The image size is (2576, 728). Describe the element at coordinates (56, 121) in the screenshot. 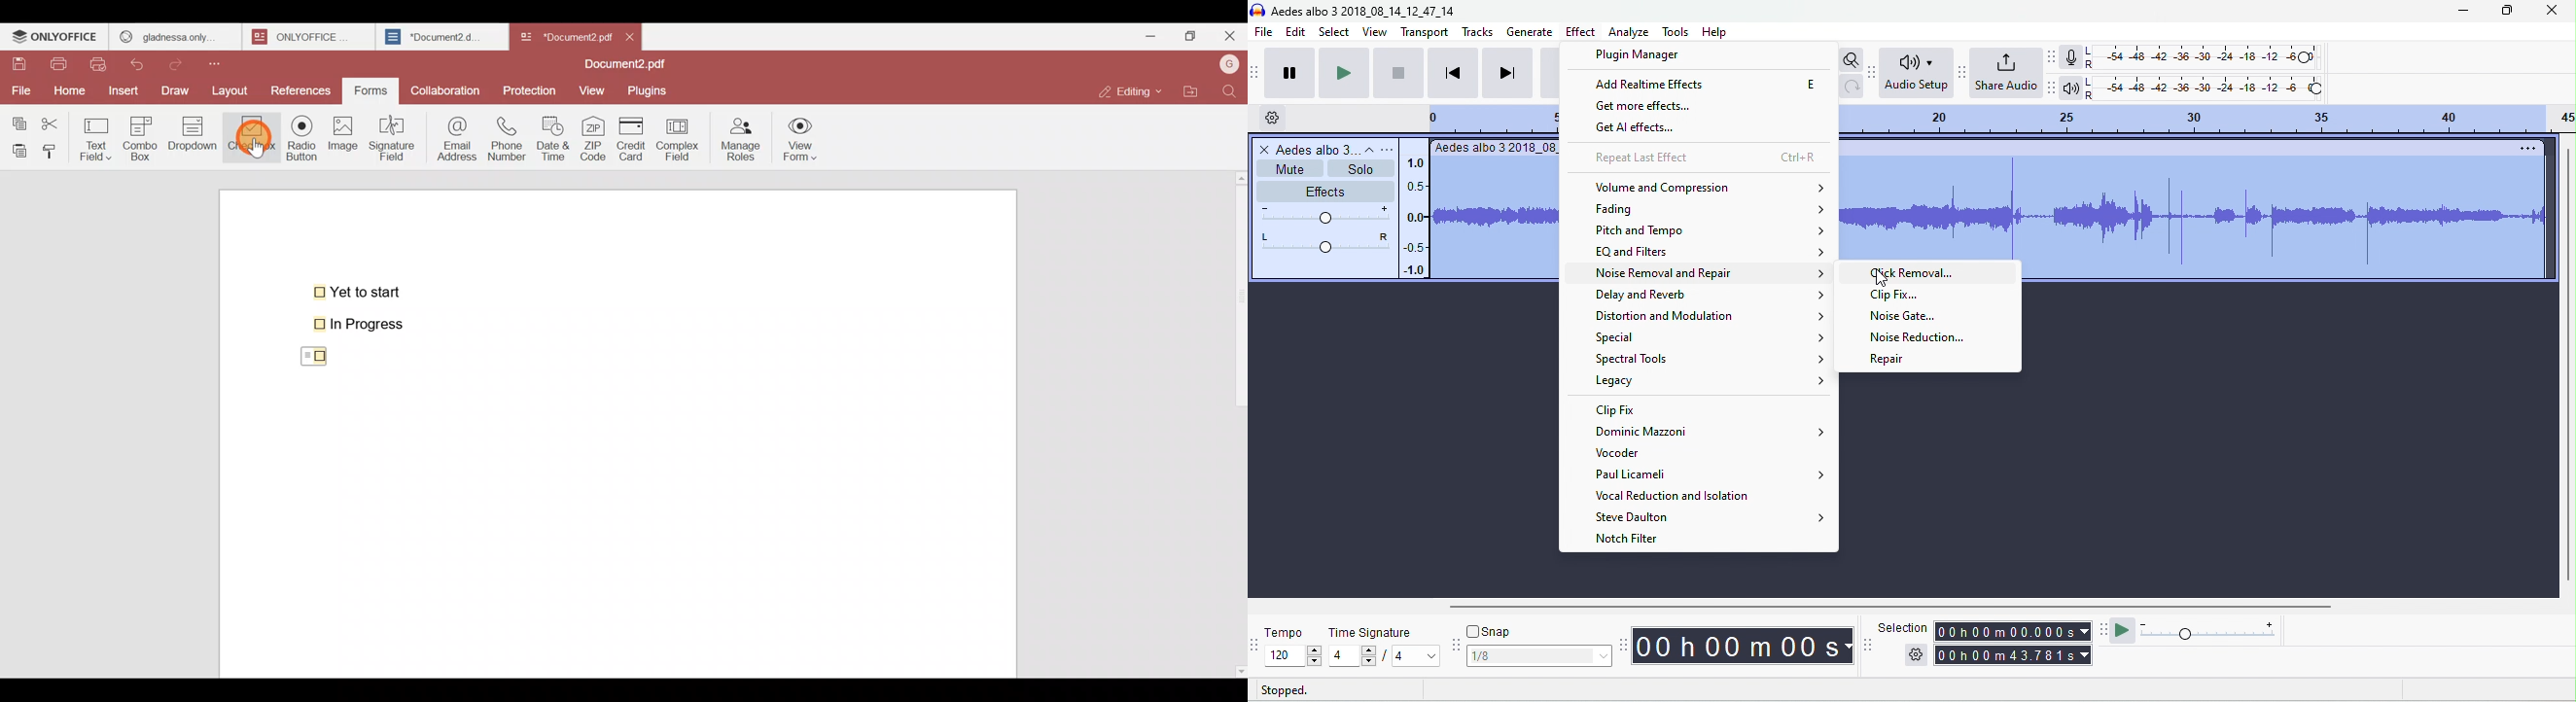

I see `Cut` at that location.